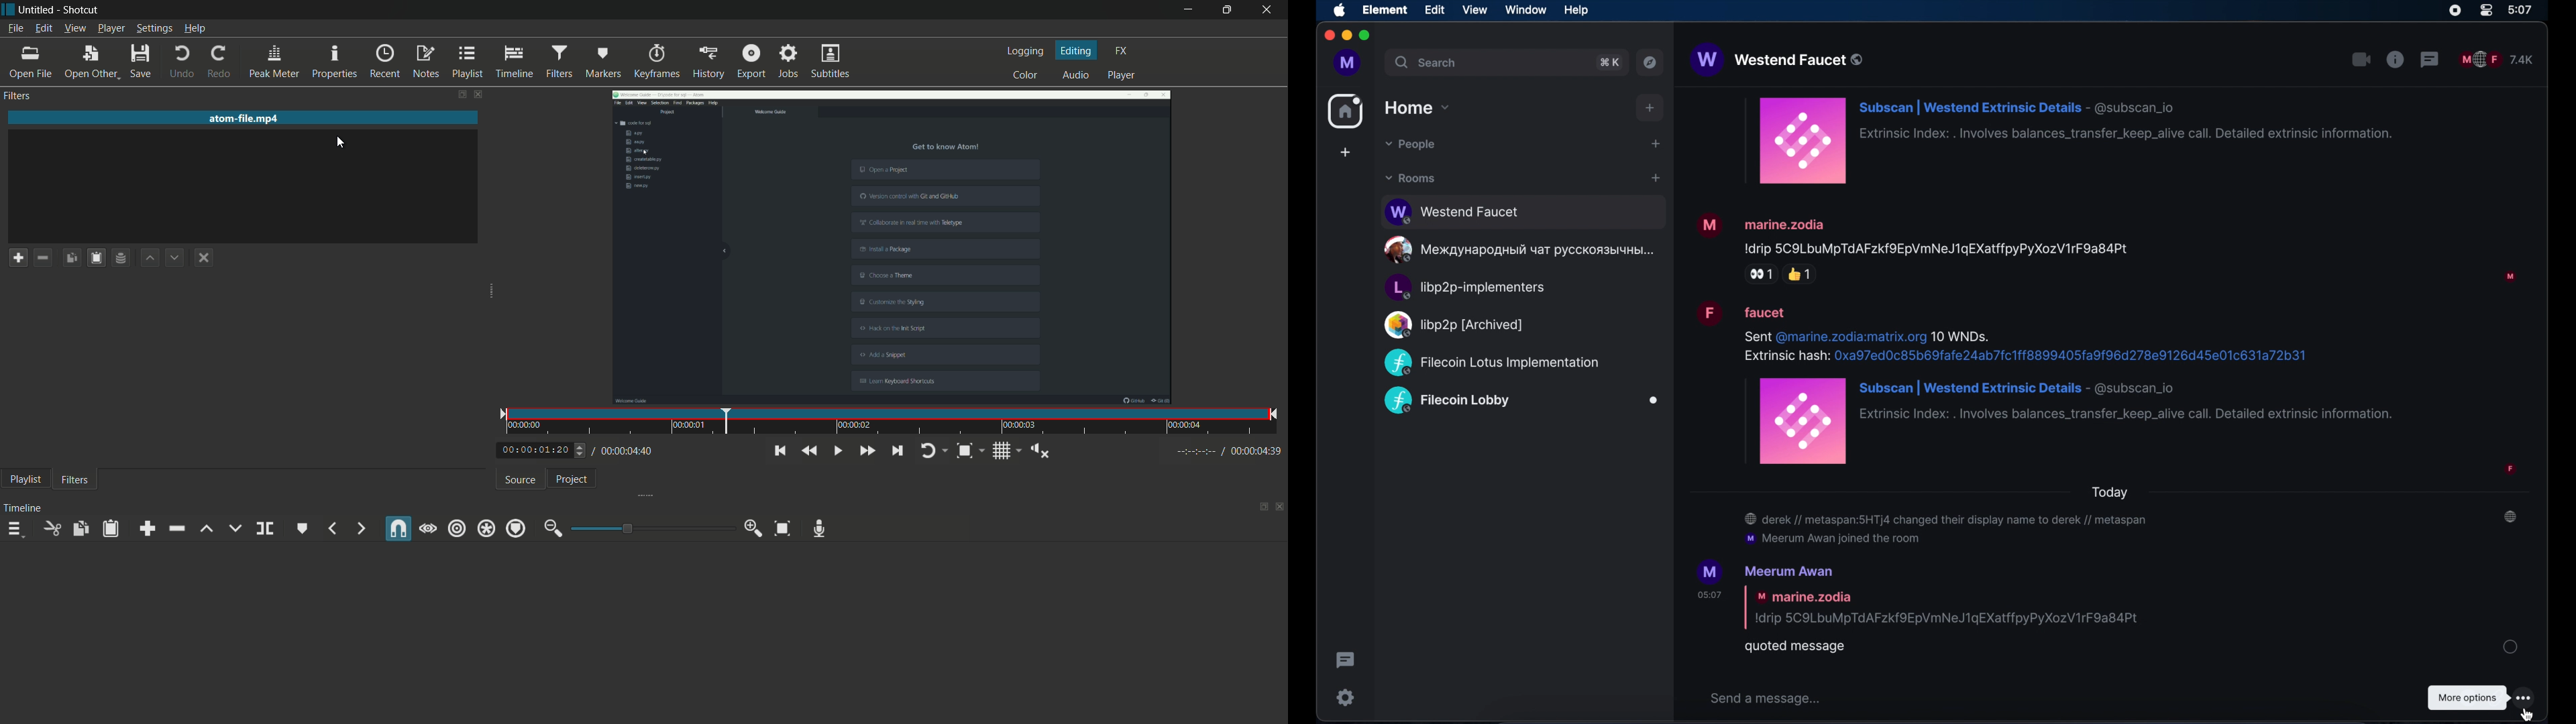  I want to click on toggle zoom, so click(970, 450).